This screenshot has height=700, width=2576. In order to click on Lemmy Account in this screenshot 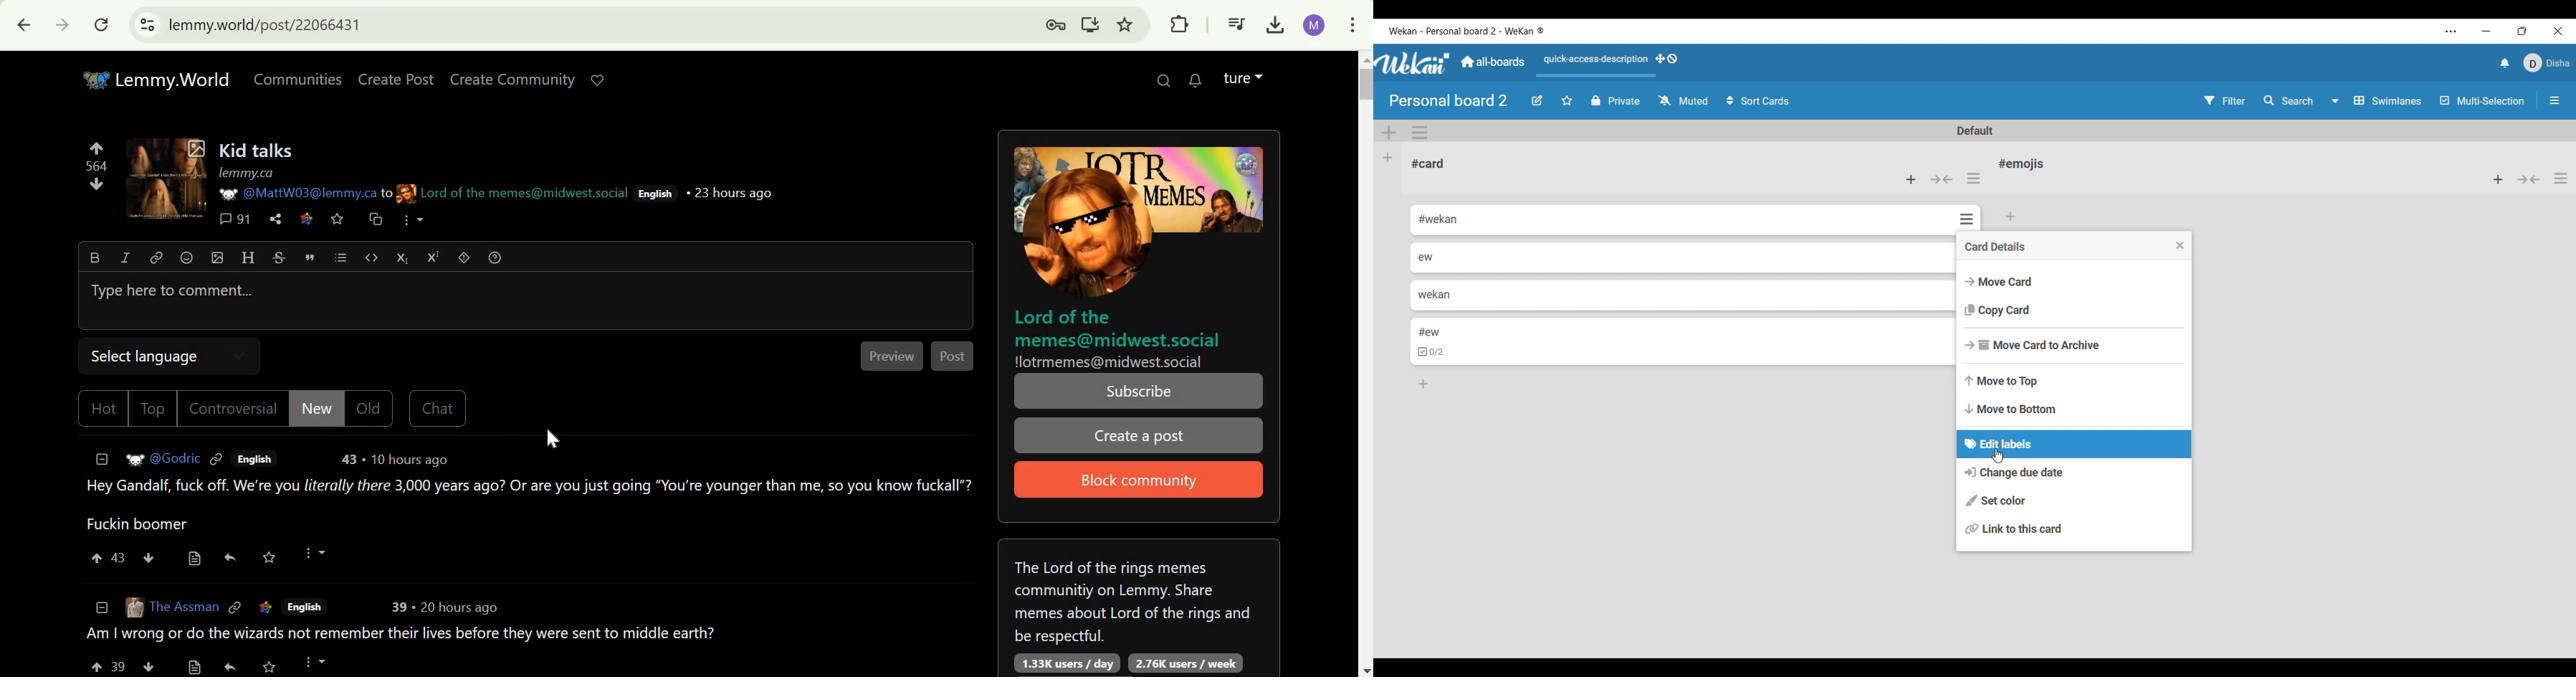, I will do `click(1243, 77)`.